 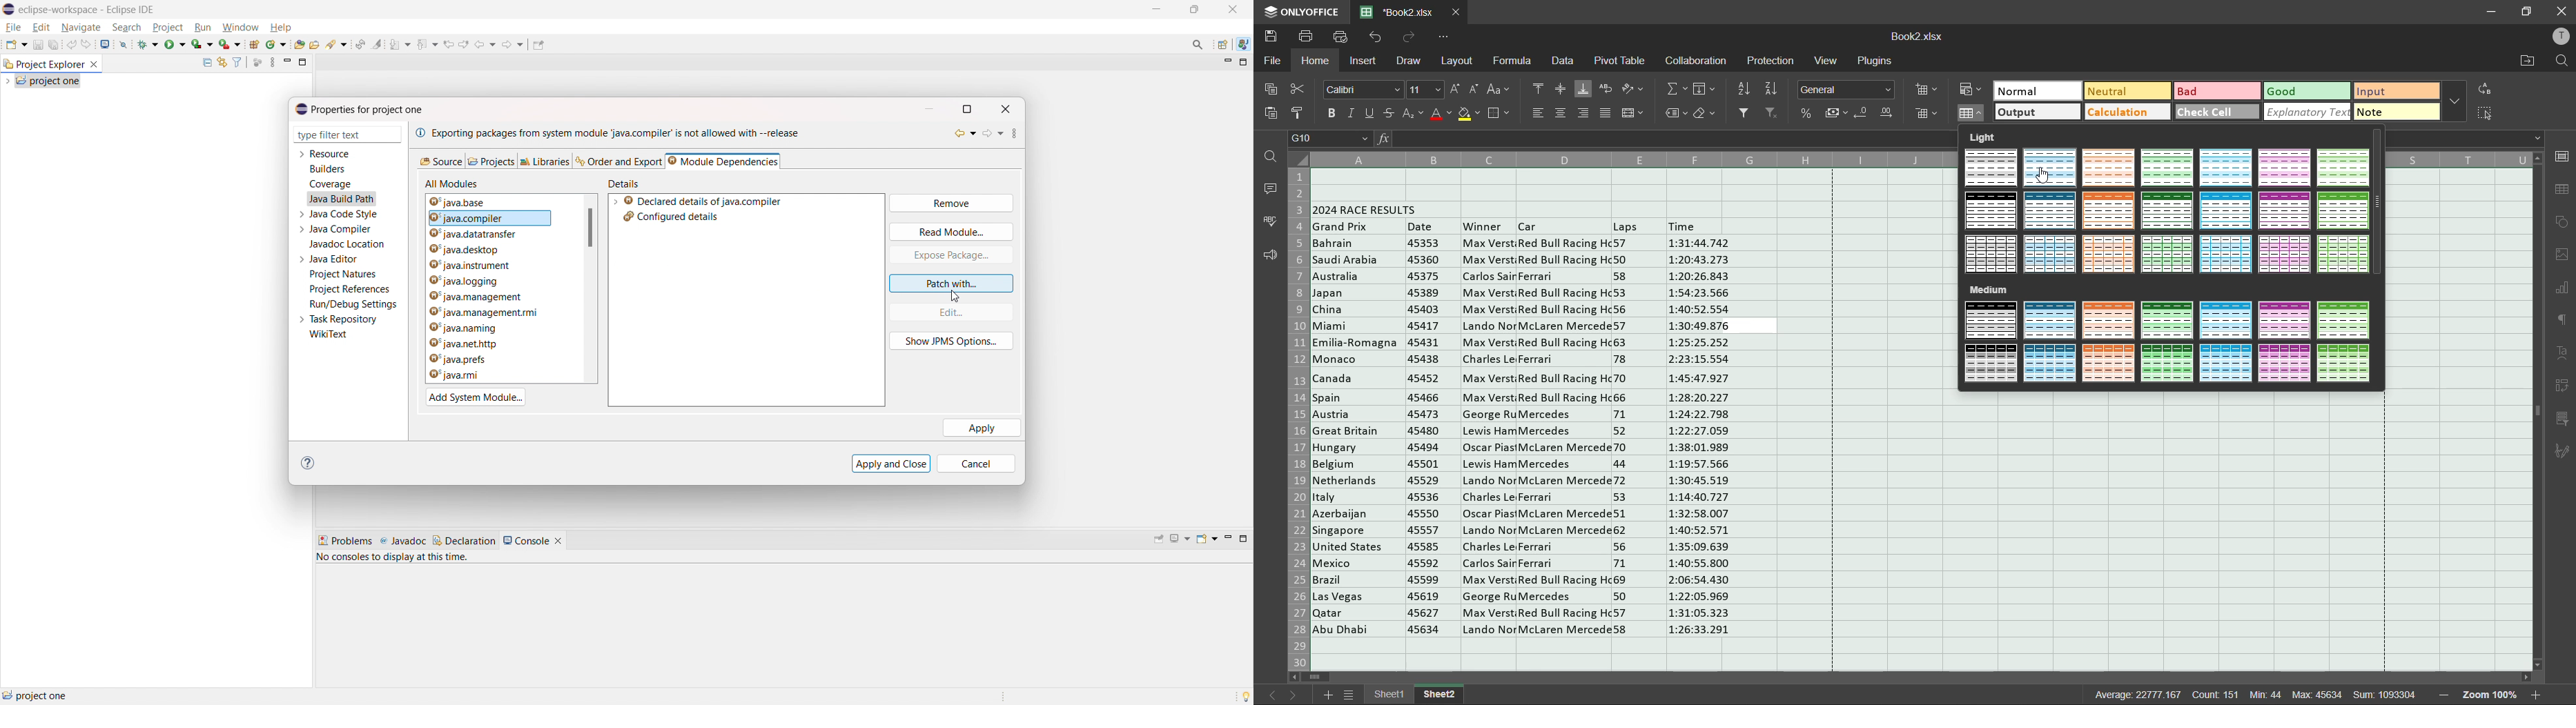 What do you see at coordinates (2225, 254) in the screenshot?
I see `table style light 19` at bounding box center [2225, 254].